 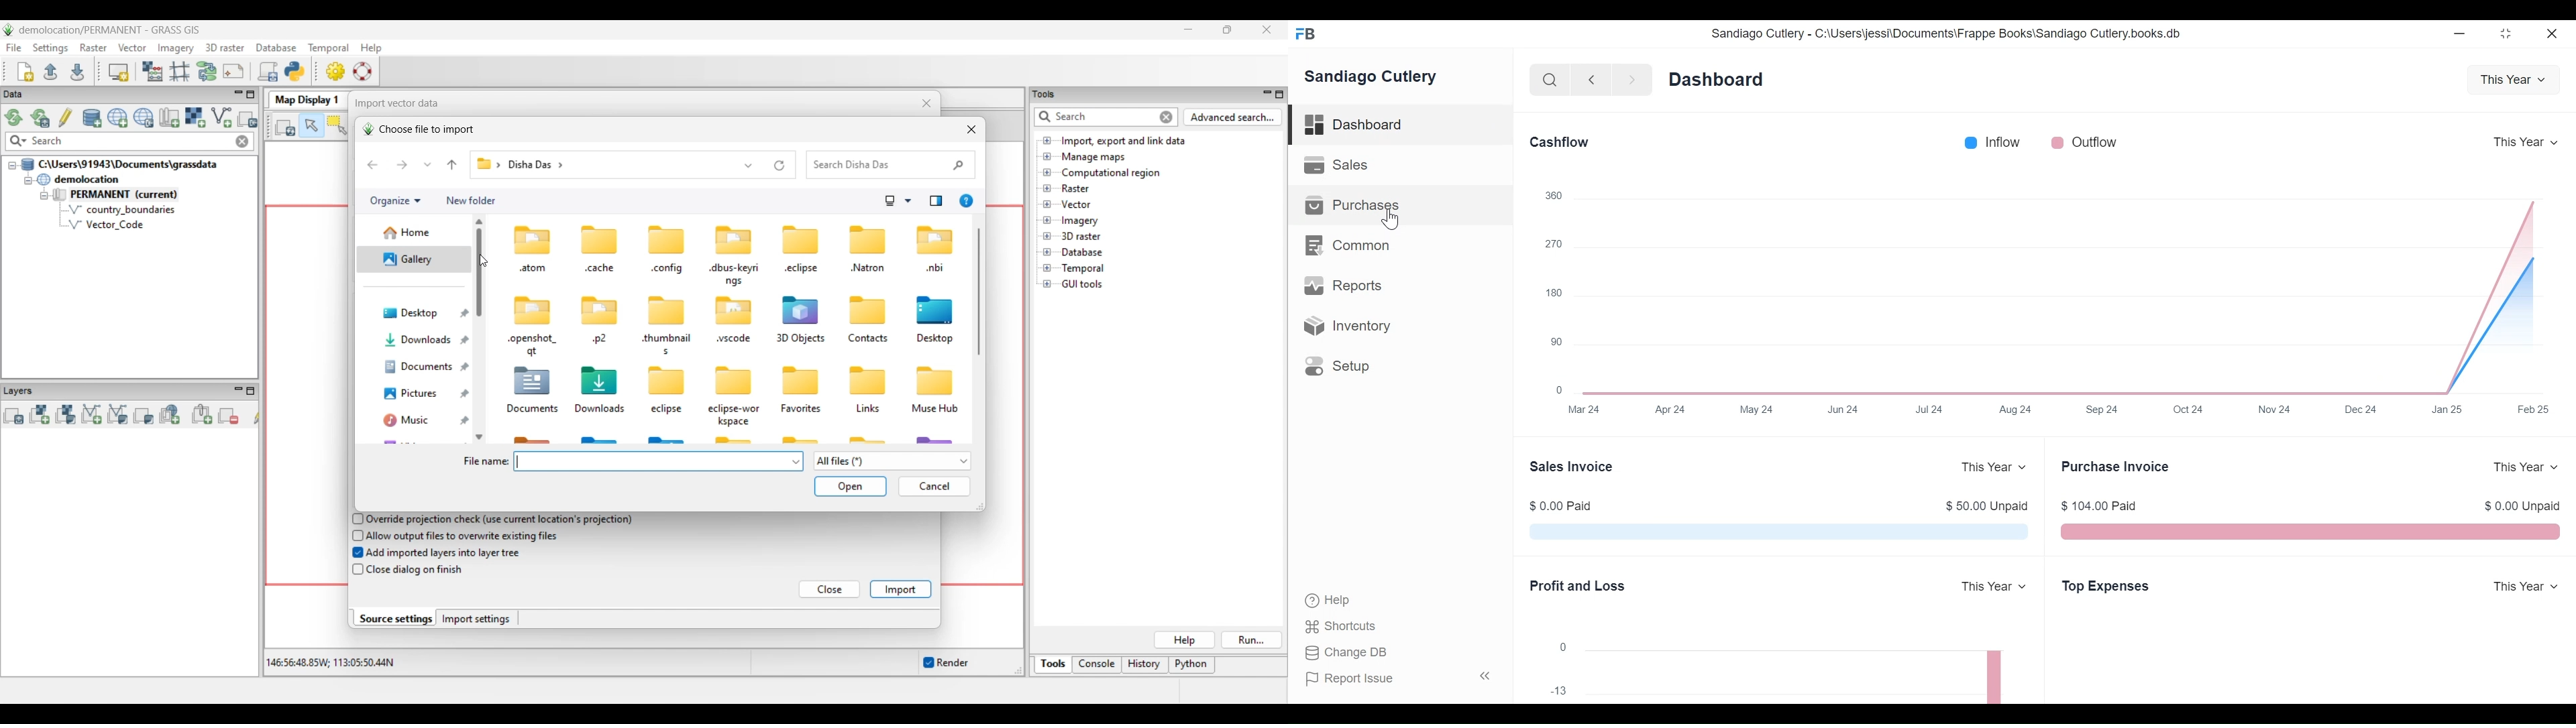 I want to click on 0, so click(x=1566, y=648).